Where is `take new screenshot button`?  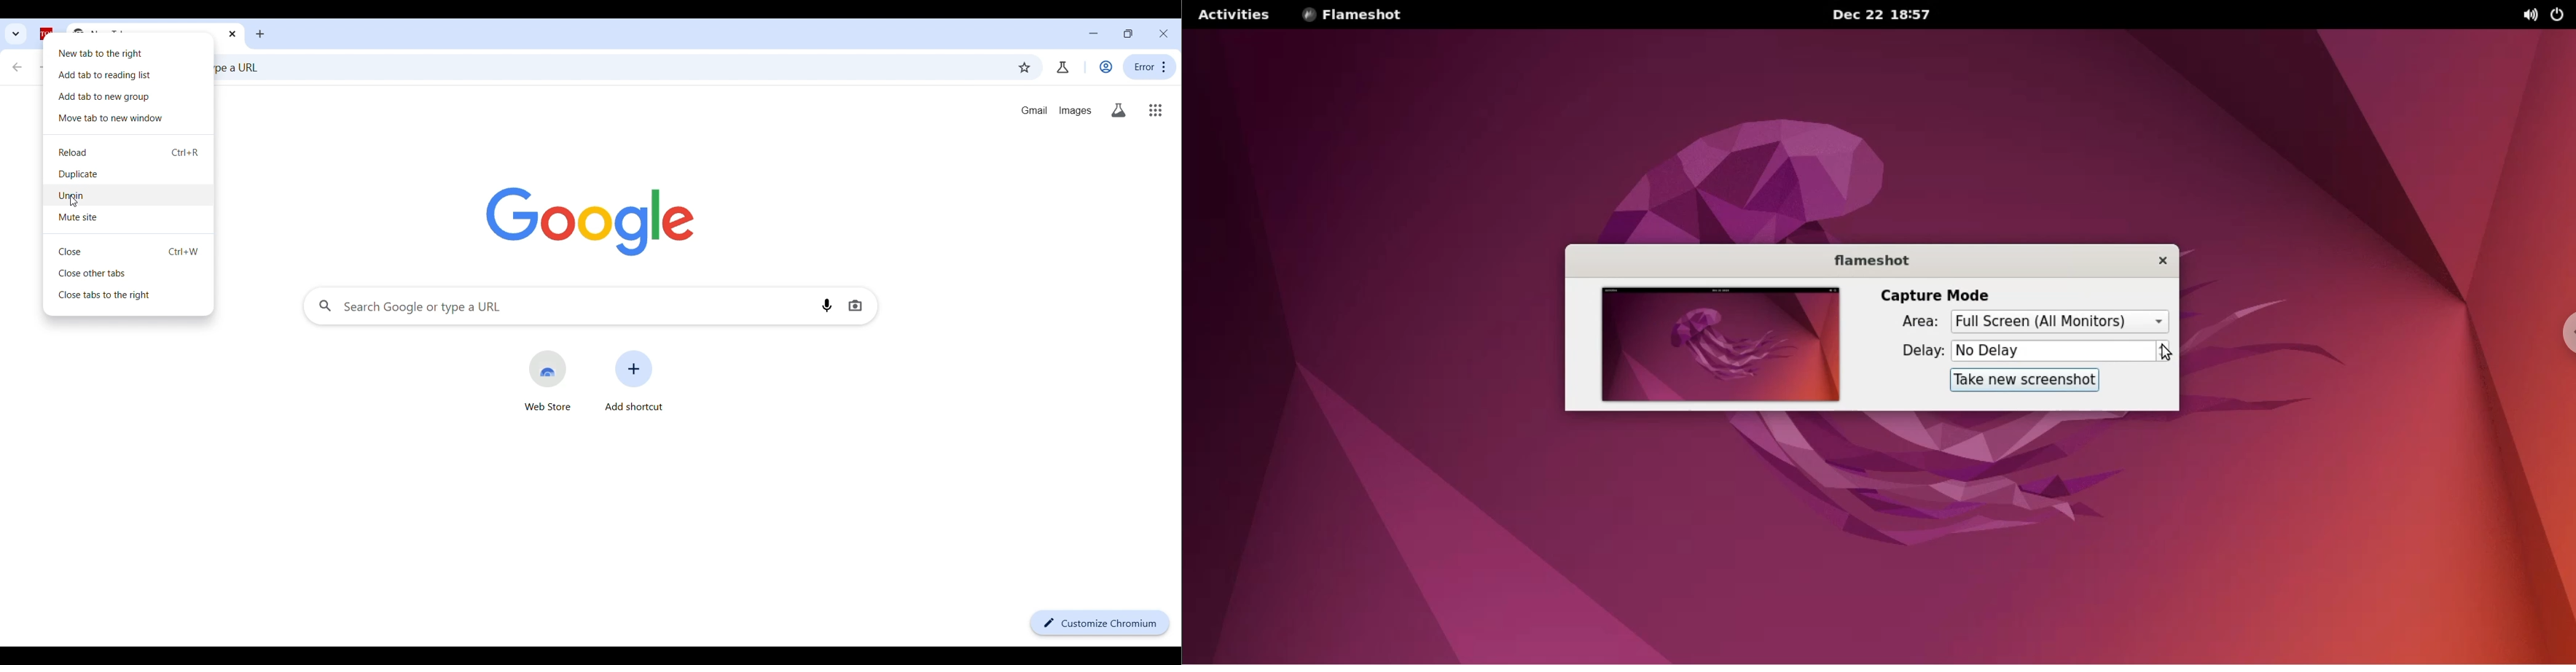
take new screenshot button is located at coordinates (2019, 381).